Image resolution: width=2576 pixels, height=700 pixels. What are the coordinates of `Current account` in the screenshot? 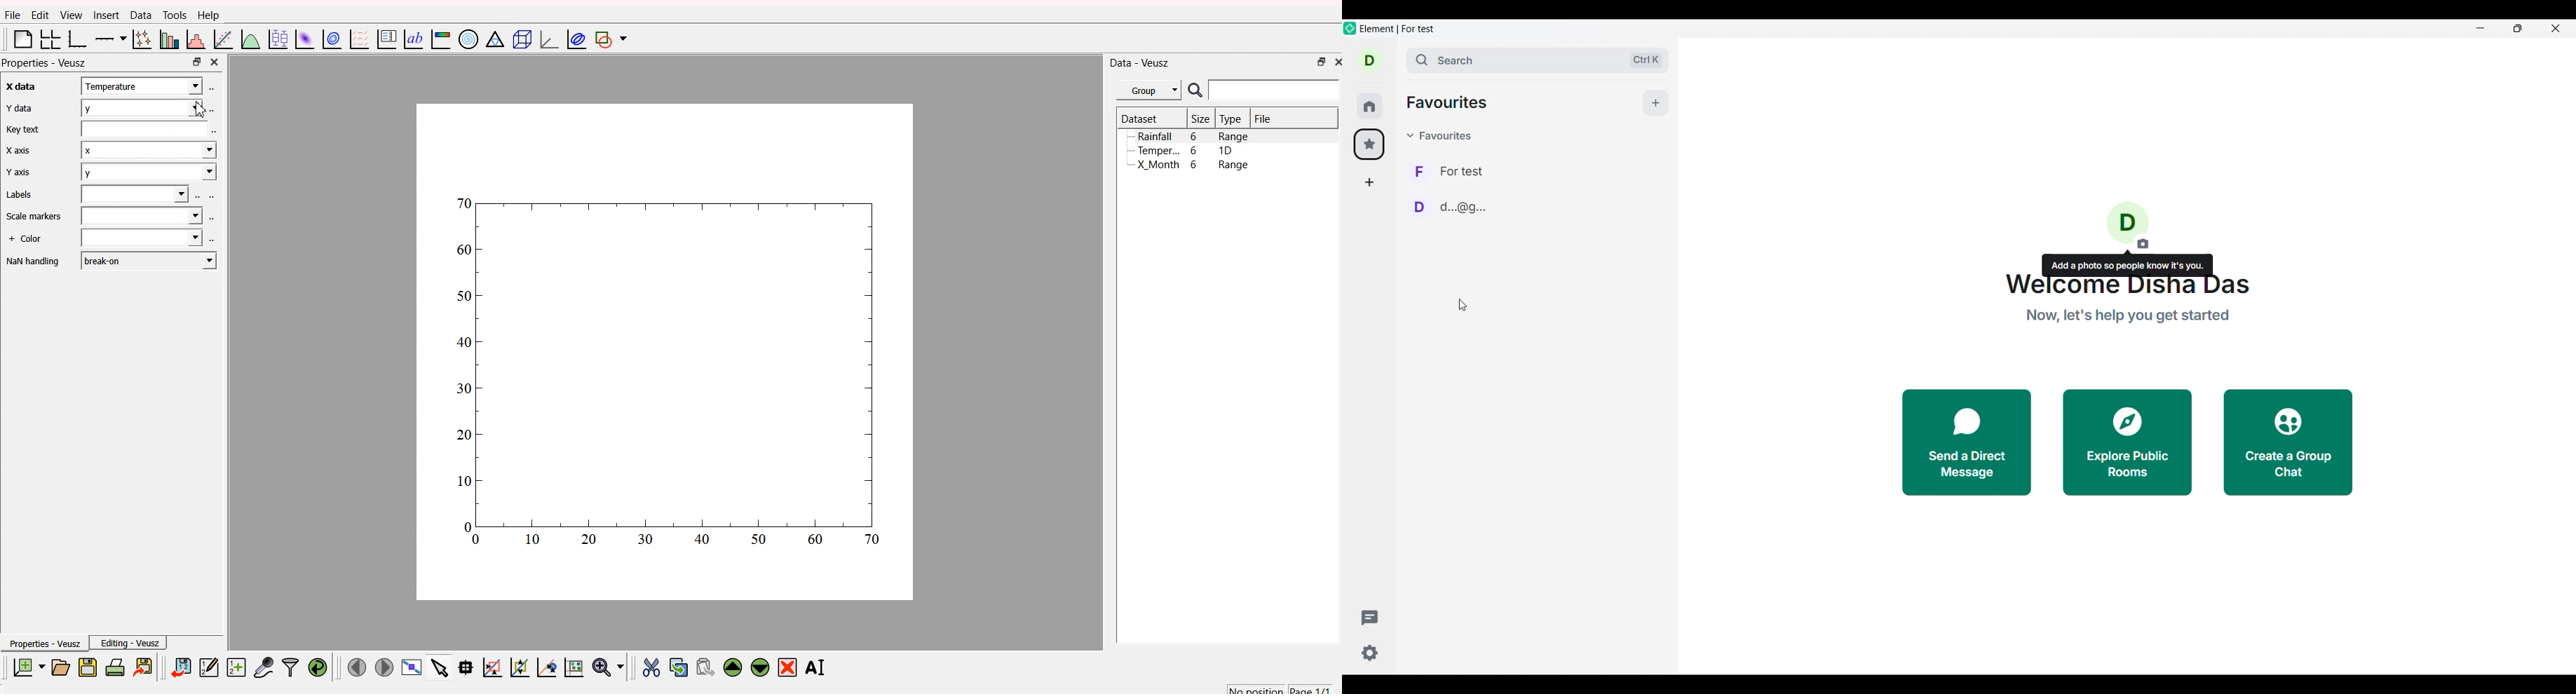 It's located at (1370, 60).